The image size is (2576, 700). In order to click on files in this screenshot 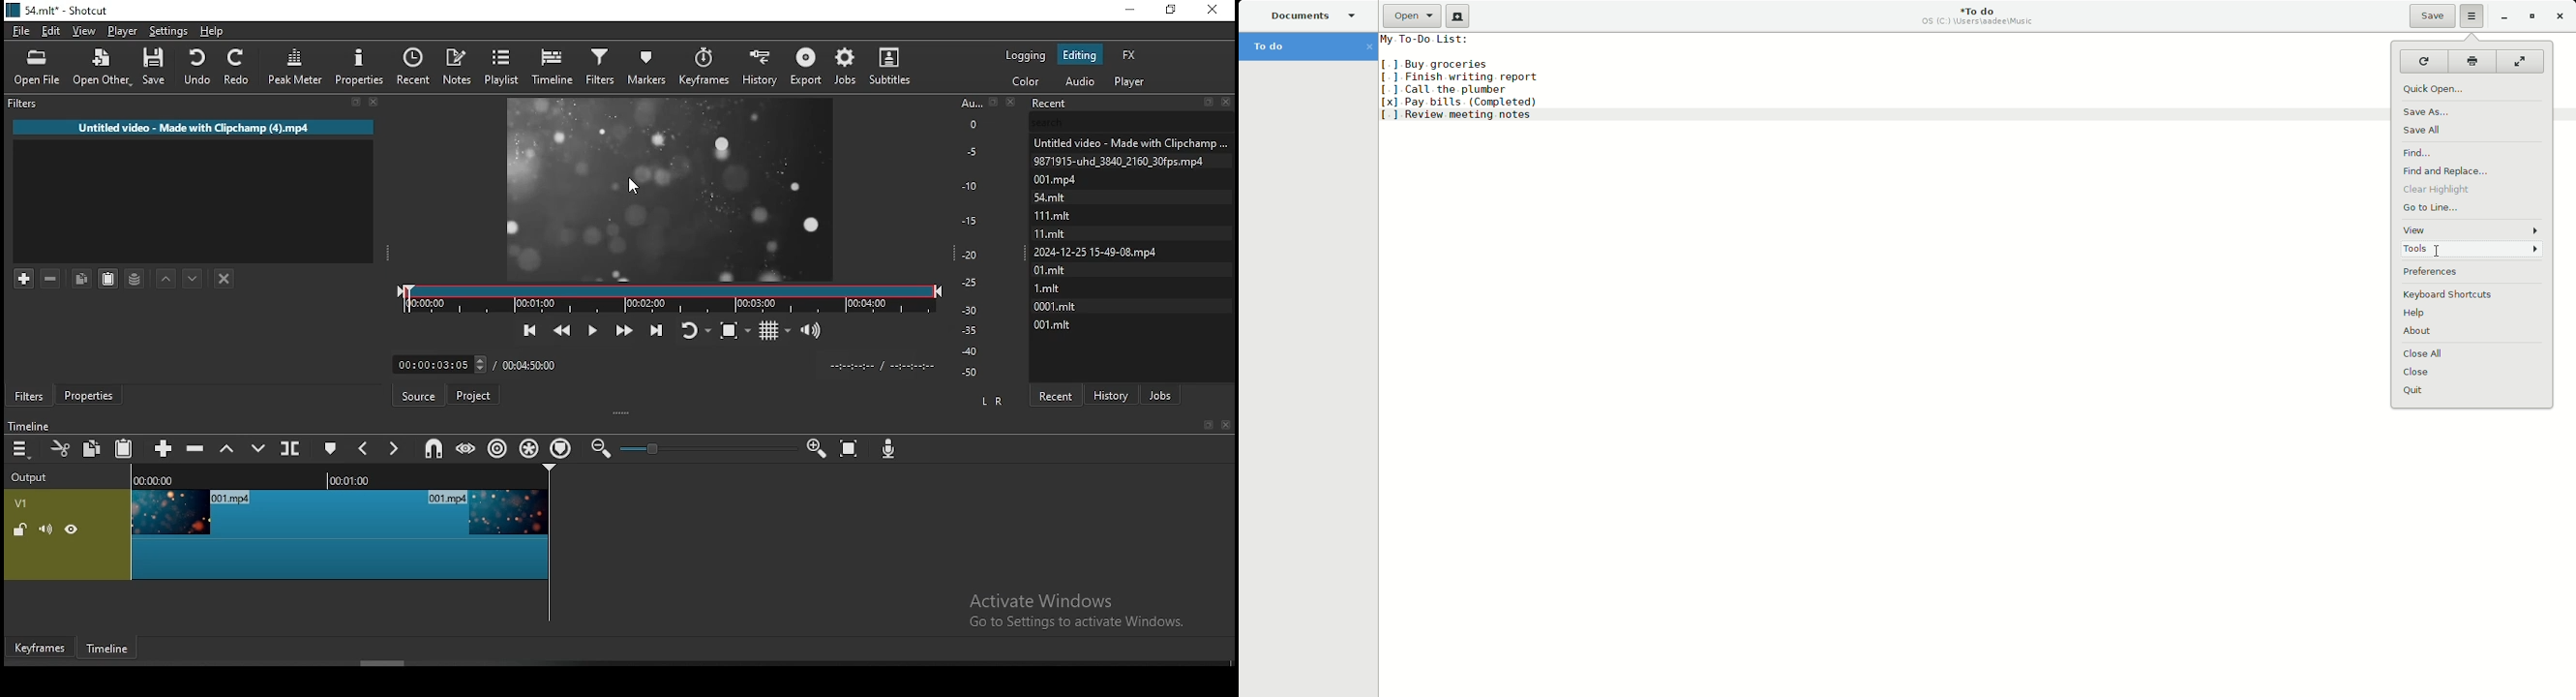, I will do `click(1050, 271)`.